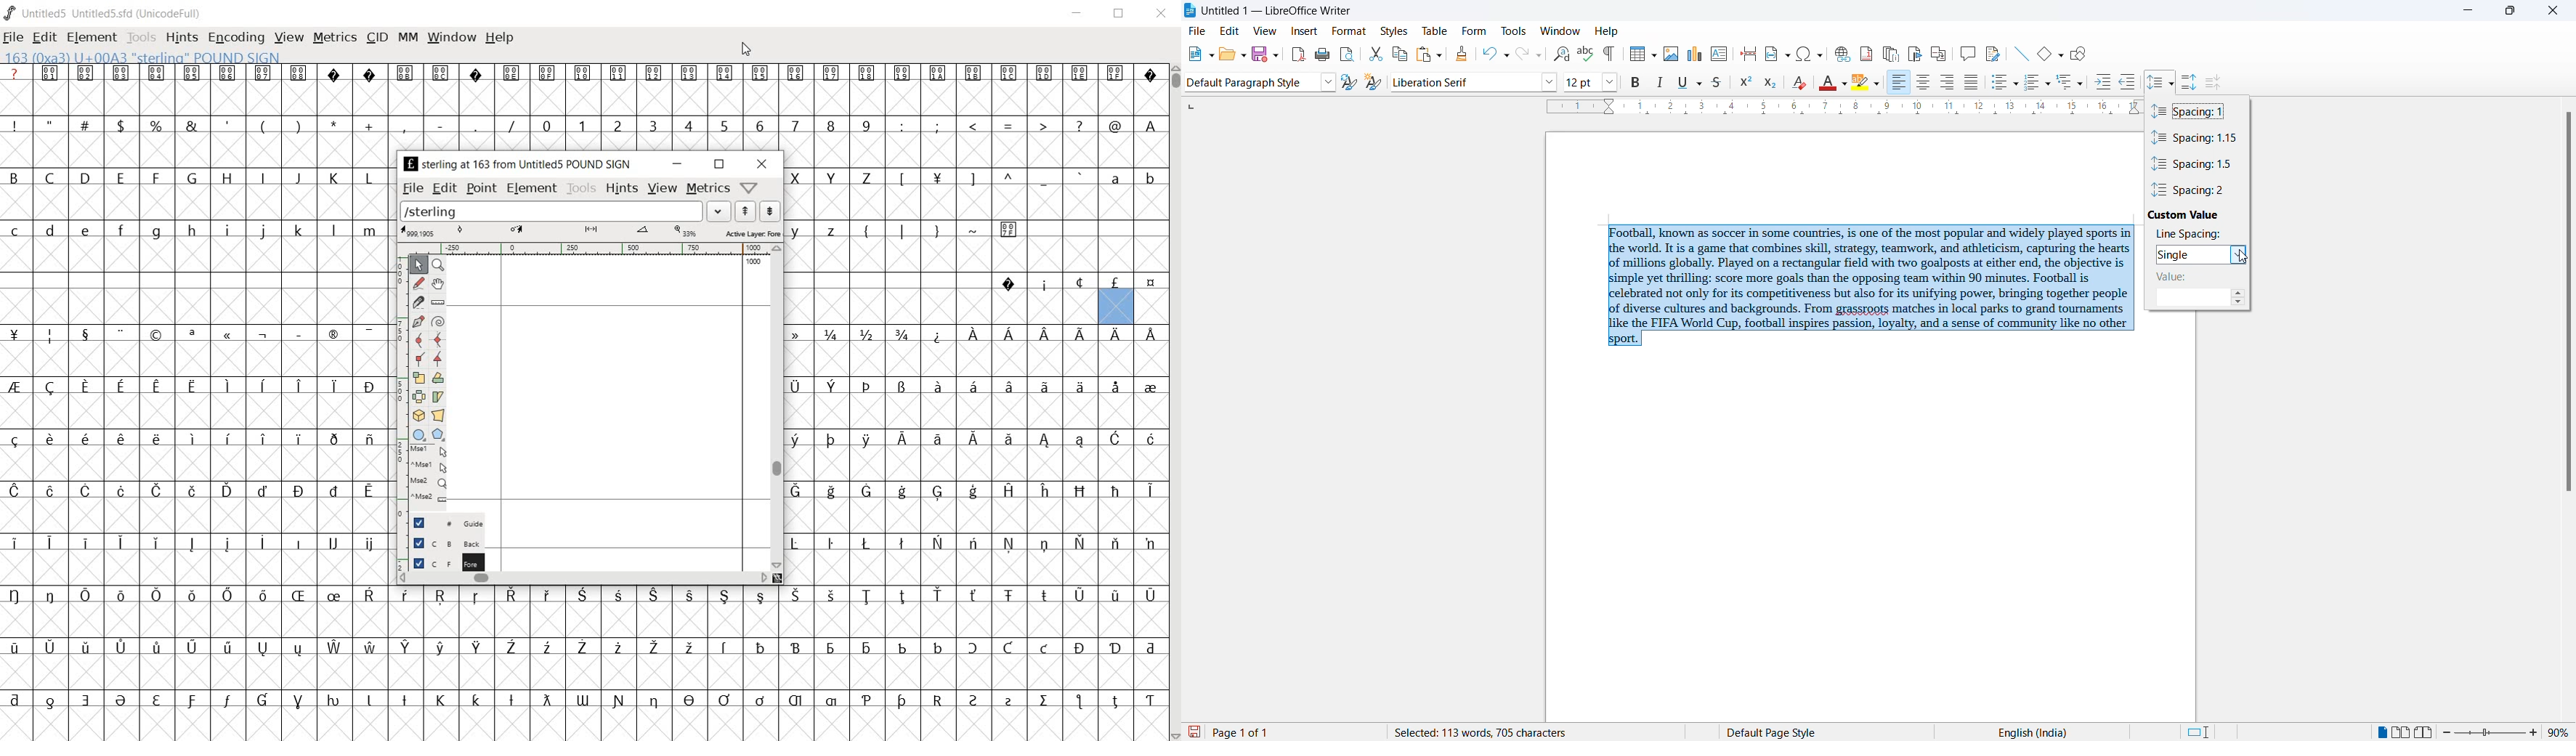  What do you see at coordinates (334, 648) in the screenshot?
I see `Symbol` at bounding box center [334, 648].